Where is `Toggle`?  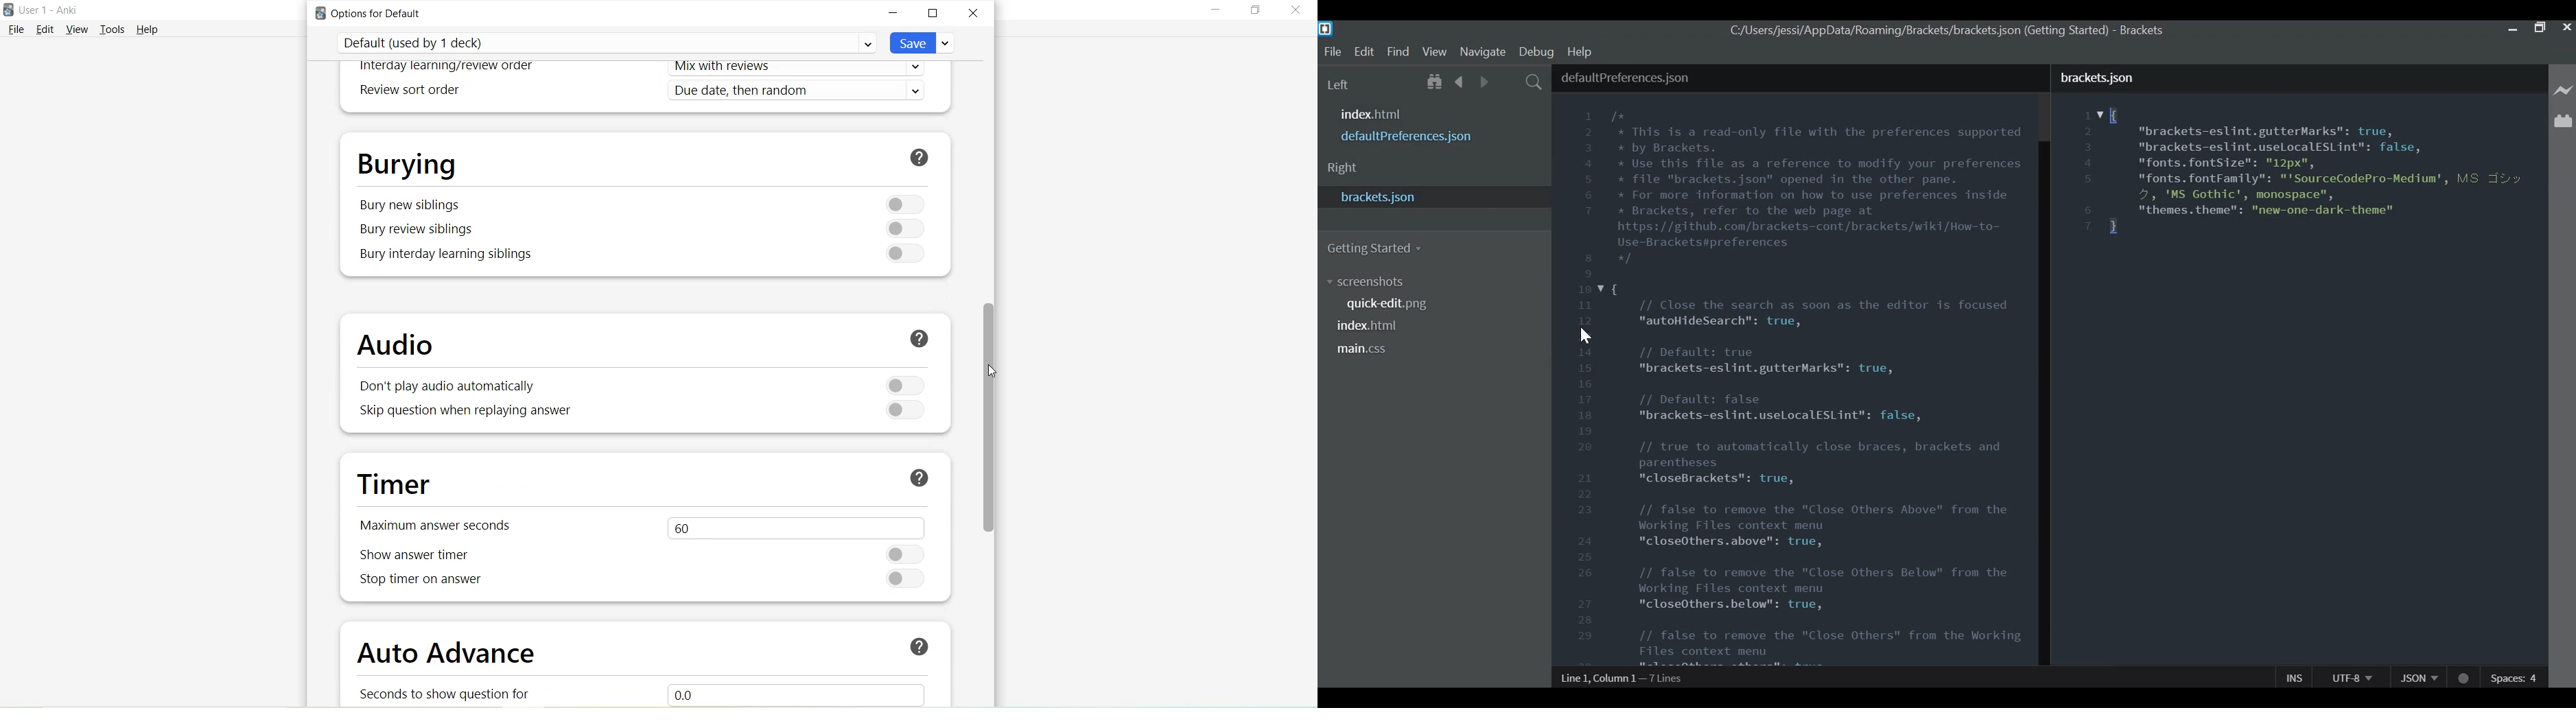 Toggle is located at coordinates (902, 229).